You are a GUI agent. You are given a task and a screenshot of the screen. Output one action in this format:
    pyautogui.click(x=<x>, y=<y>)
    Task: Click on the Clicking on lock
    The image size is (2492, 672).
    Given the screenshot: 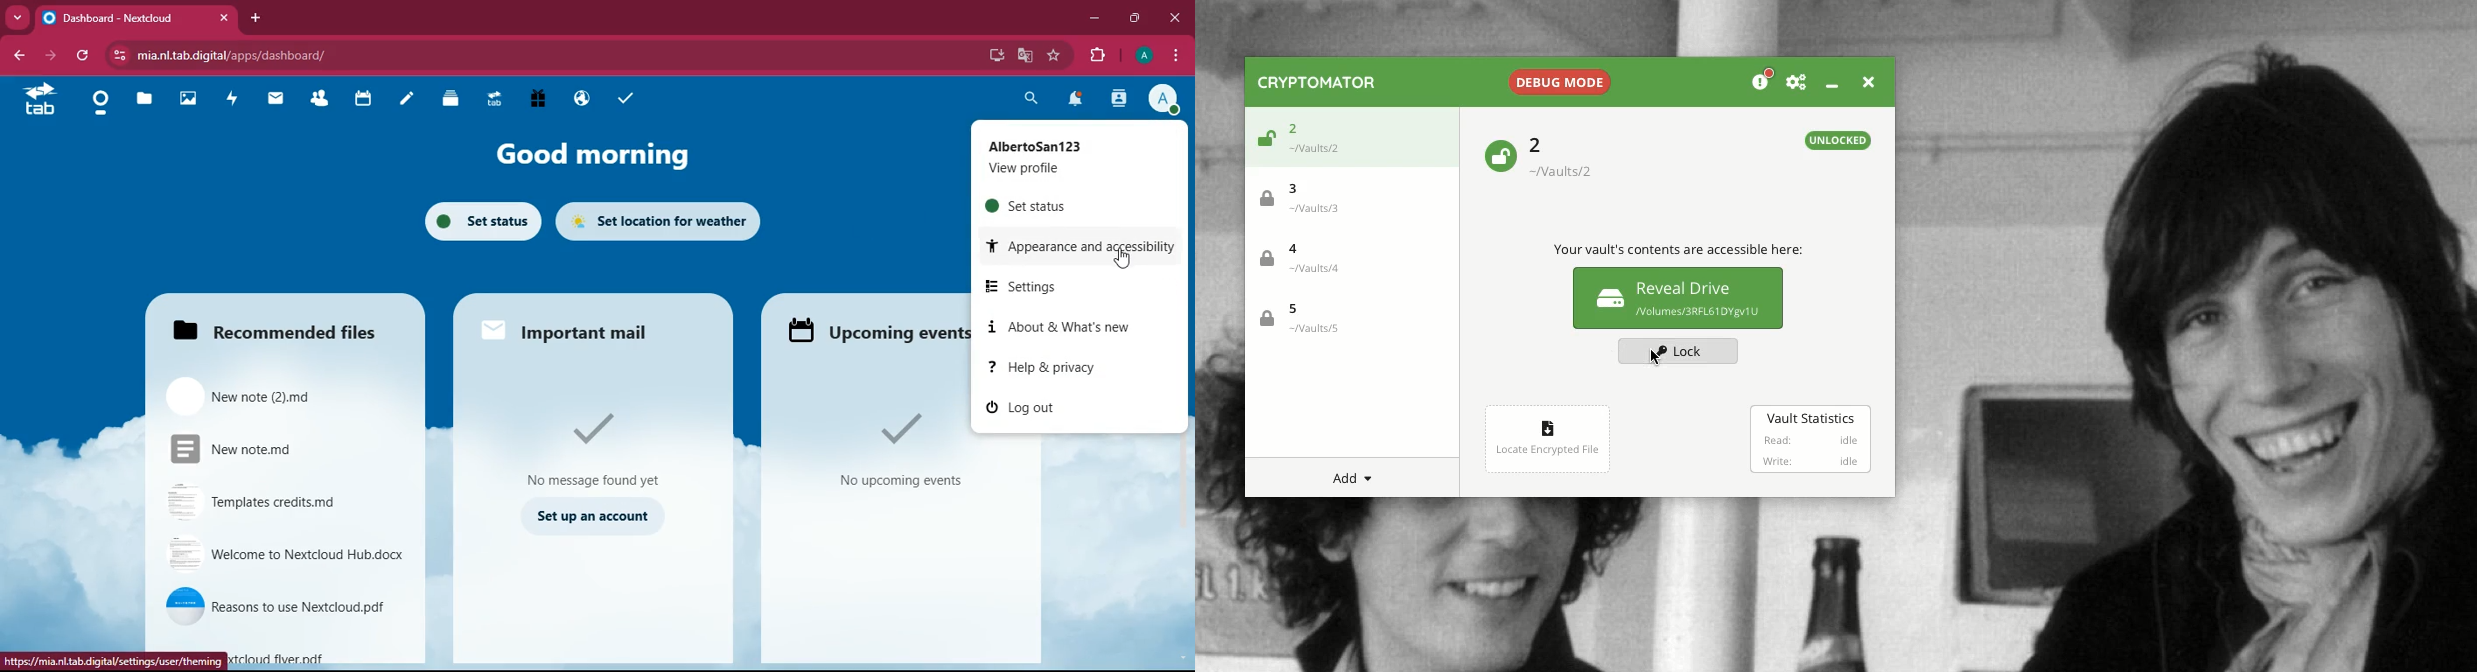 What is the action you would take?
    pyautogui.click(x=1675, y=350)
    